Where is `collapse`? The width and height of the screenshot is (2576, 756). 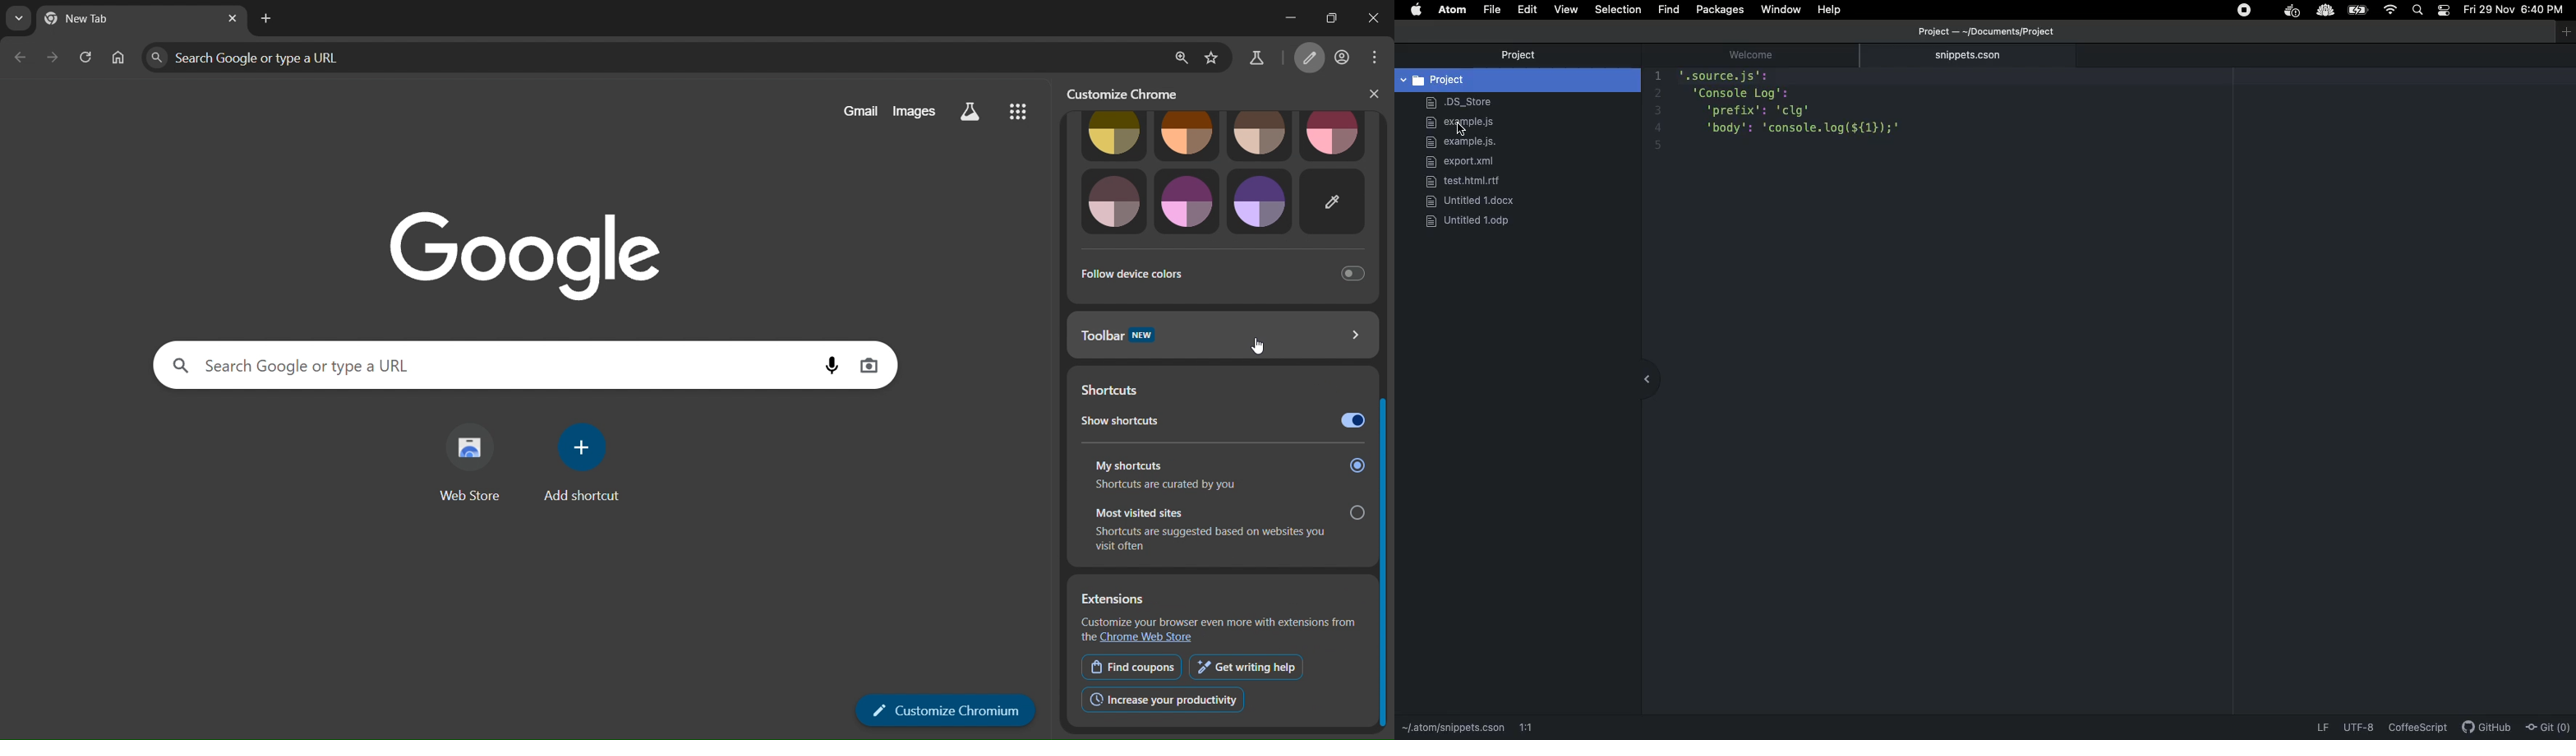
collapse is located at coordinates (1646, 378).